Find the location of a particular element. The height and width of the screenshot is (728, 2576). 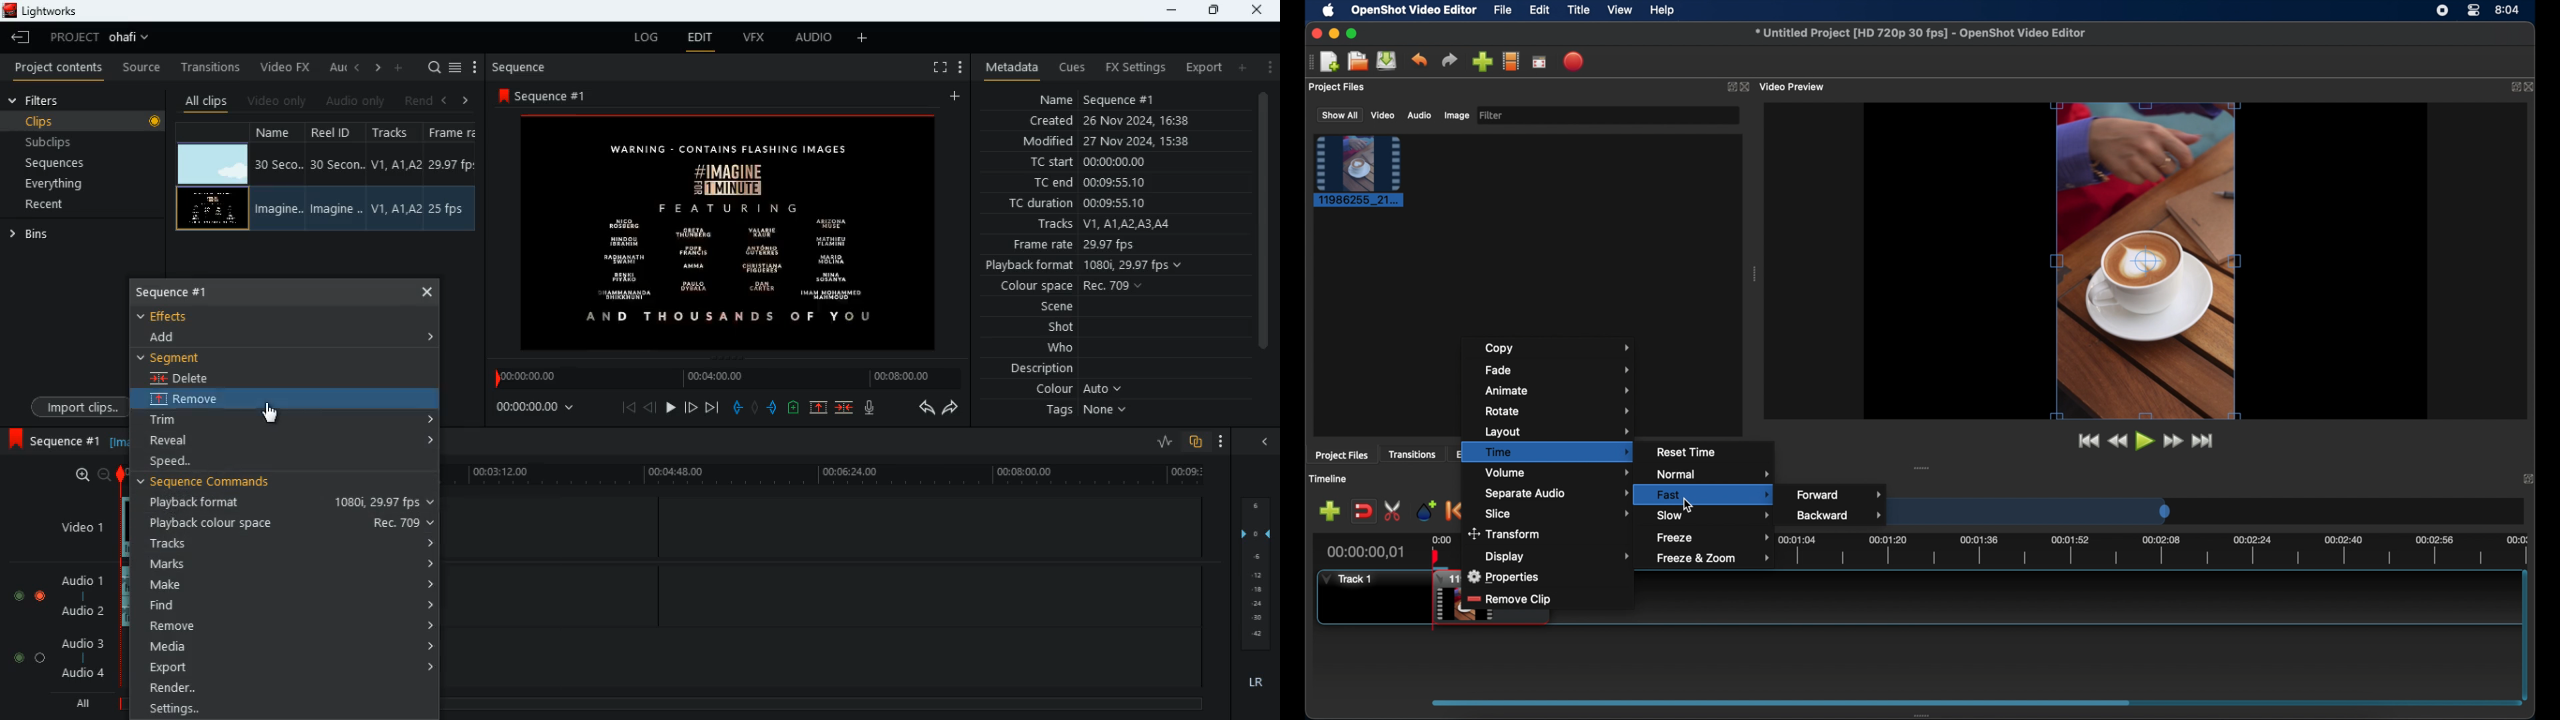

left is located at coordinates (359, 65).